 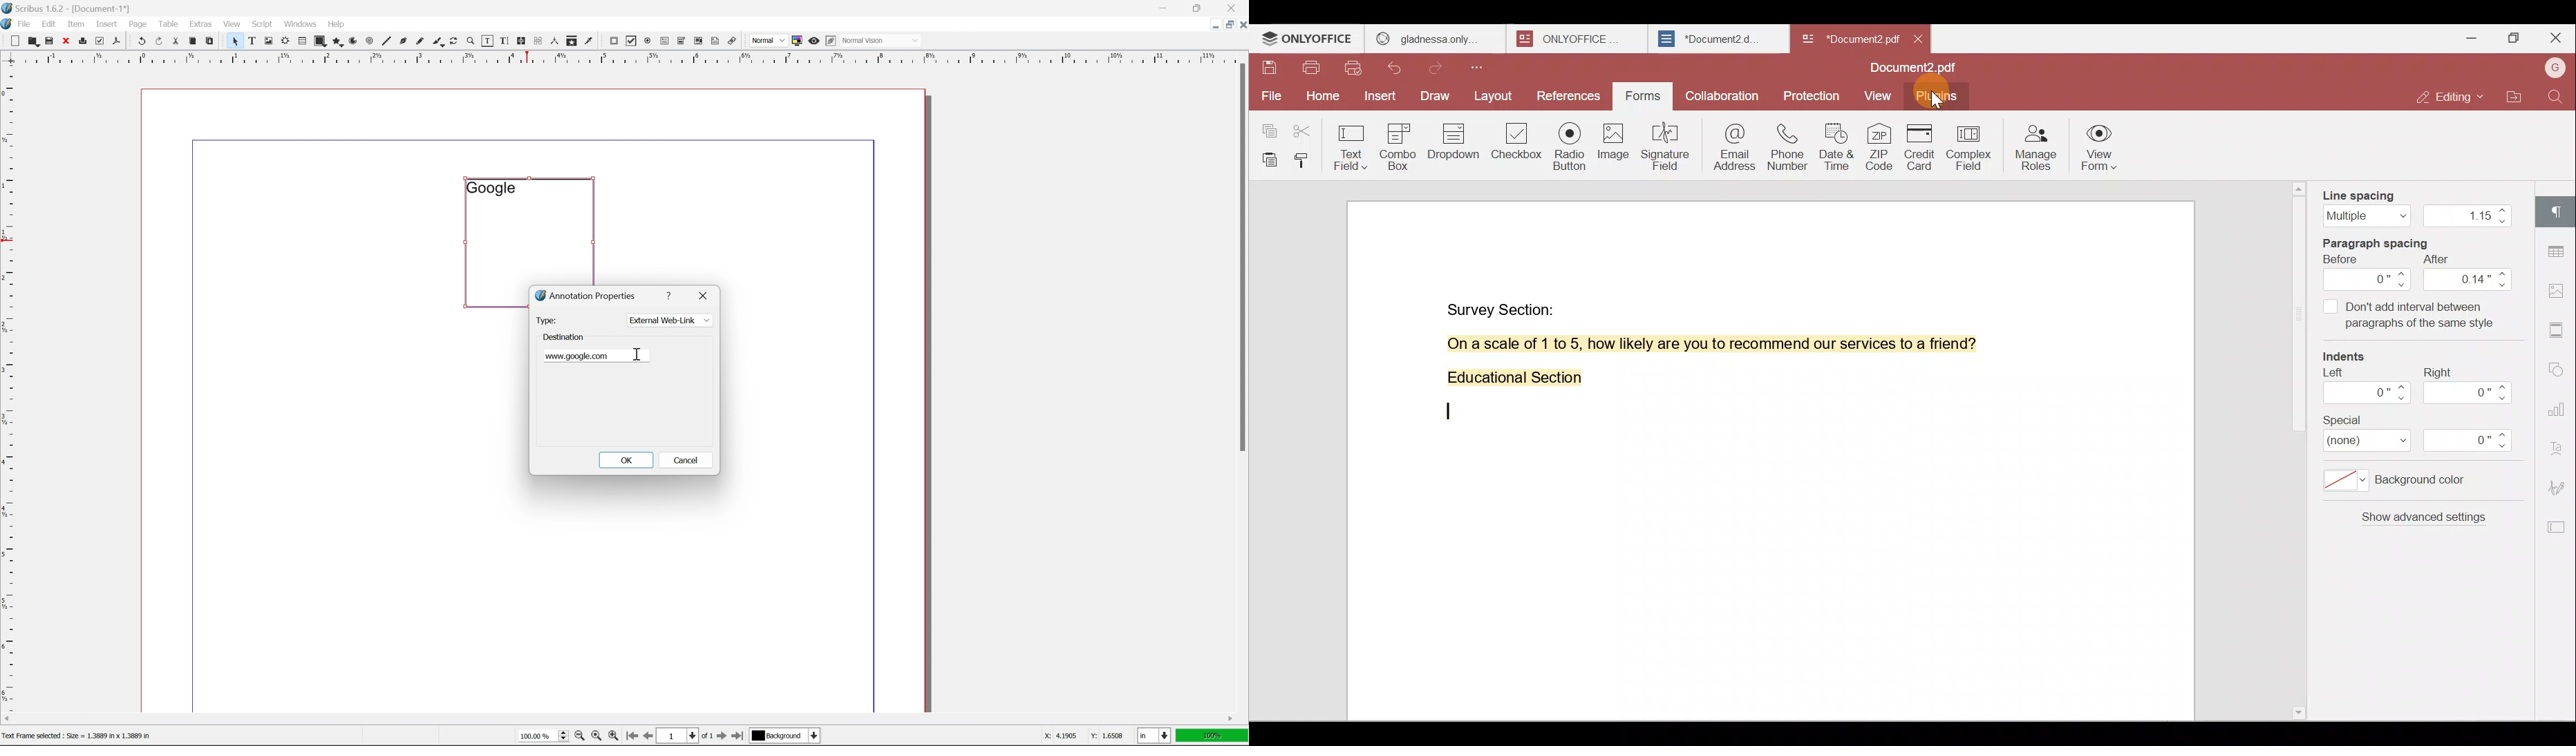 What do you see at coordinates (160, 42) in the screenshot?
I see `redo` at bounding box center [160, 42].